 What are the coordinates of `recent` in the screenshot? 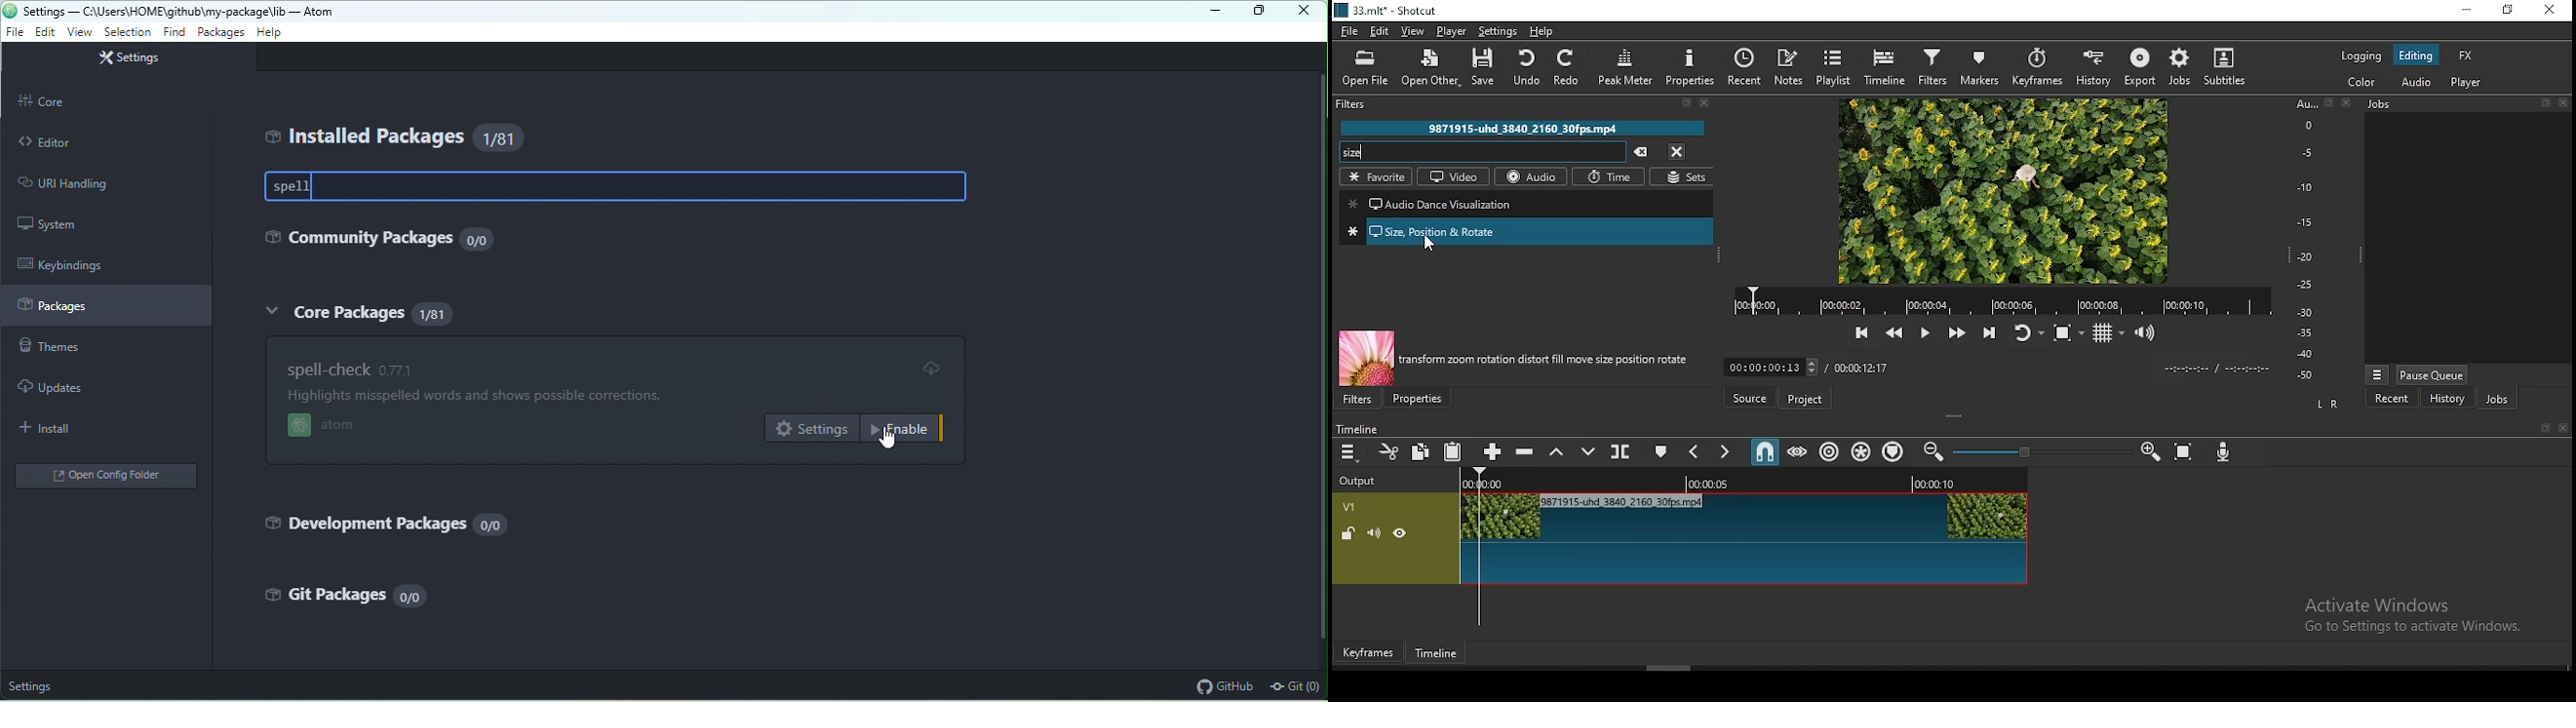 It's located at (2393, 402).